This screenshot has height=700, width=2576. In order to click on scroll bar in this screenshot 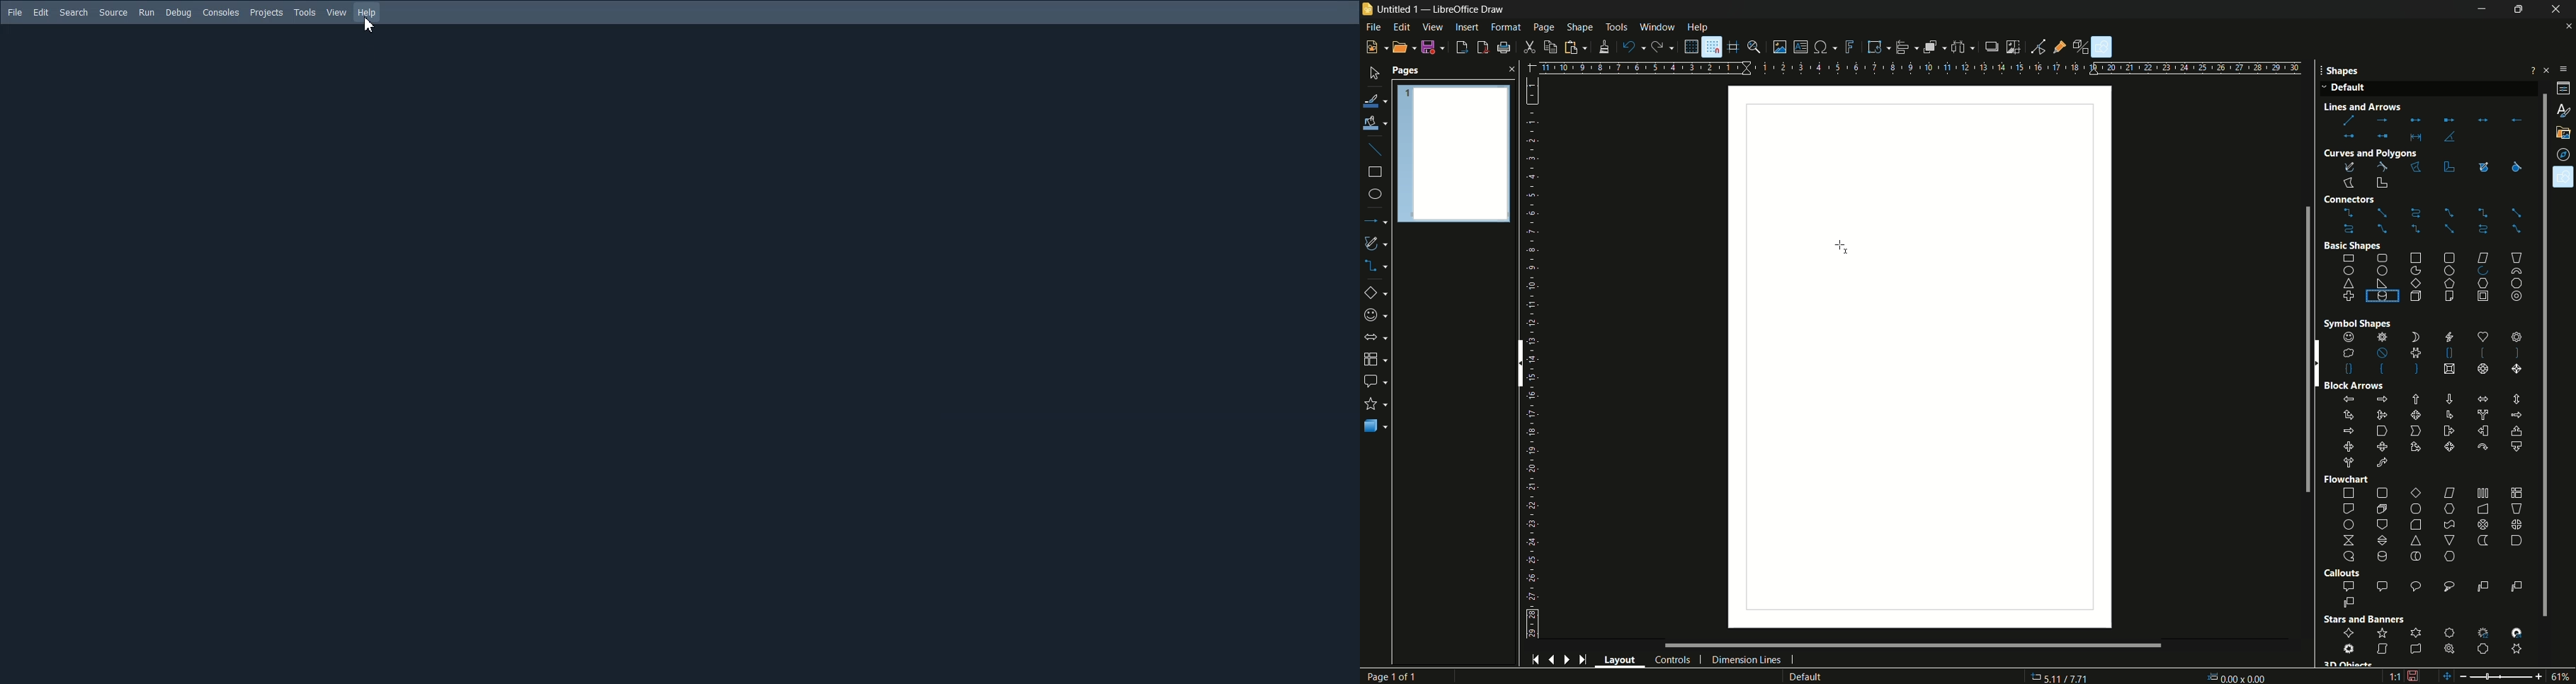, I will do `click(2539, 353)`.